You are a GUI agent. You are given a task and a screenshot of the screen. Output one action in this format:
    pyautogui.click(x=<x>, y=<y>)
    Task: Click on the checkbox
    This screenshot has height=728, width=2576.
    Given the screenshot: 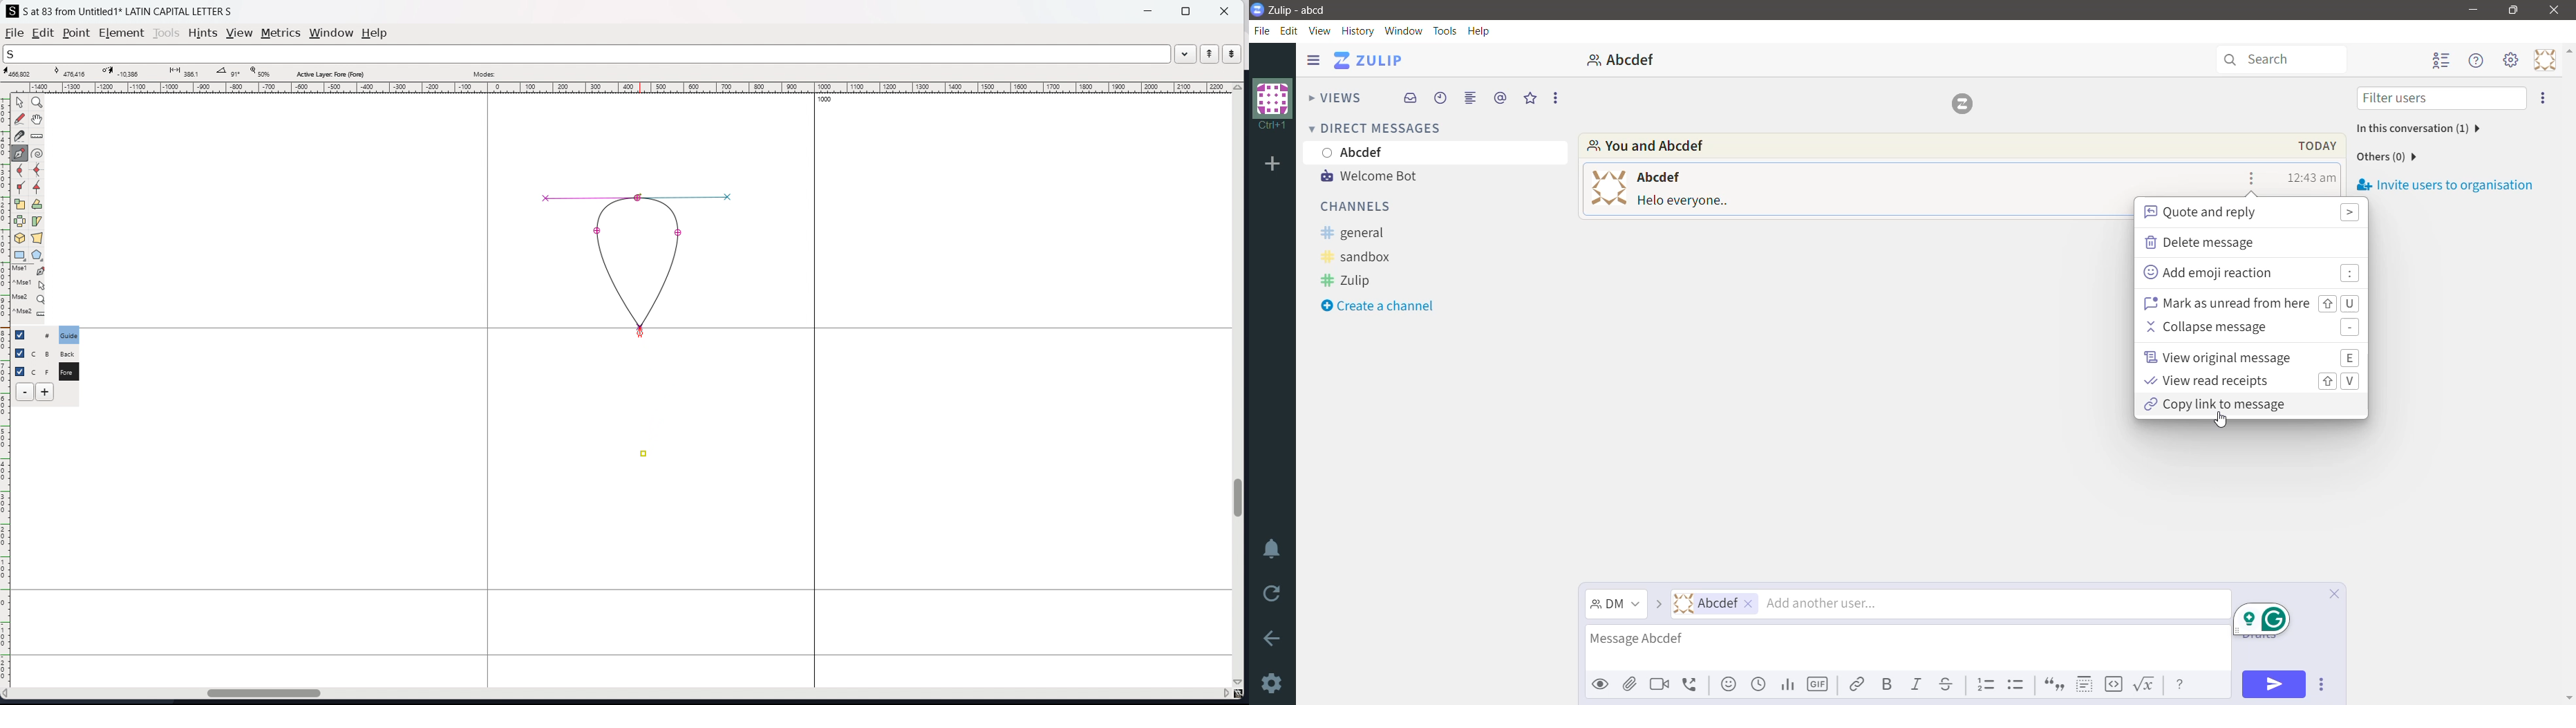 What is the action you would take?
    pyautogui.click(x=19, y=352)
    